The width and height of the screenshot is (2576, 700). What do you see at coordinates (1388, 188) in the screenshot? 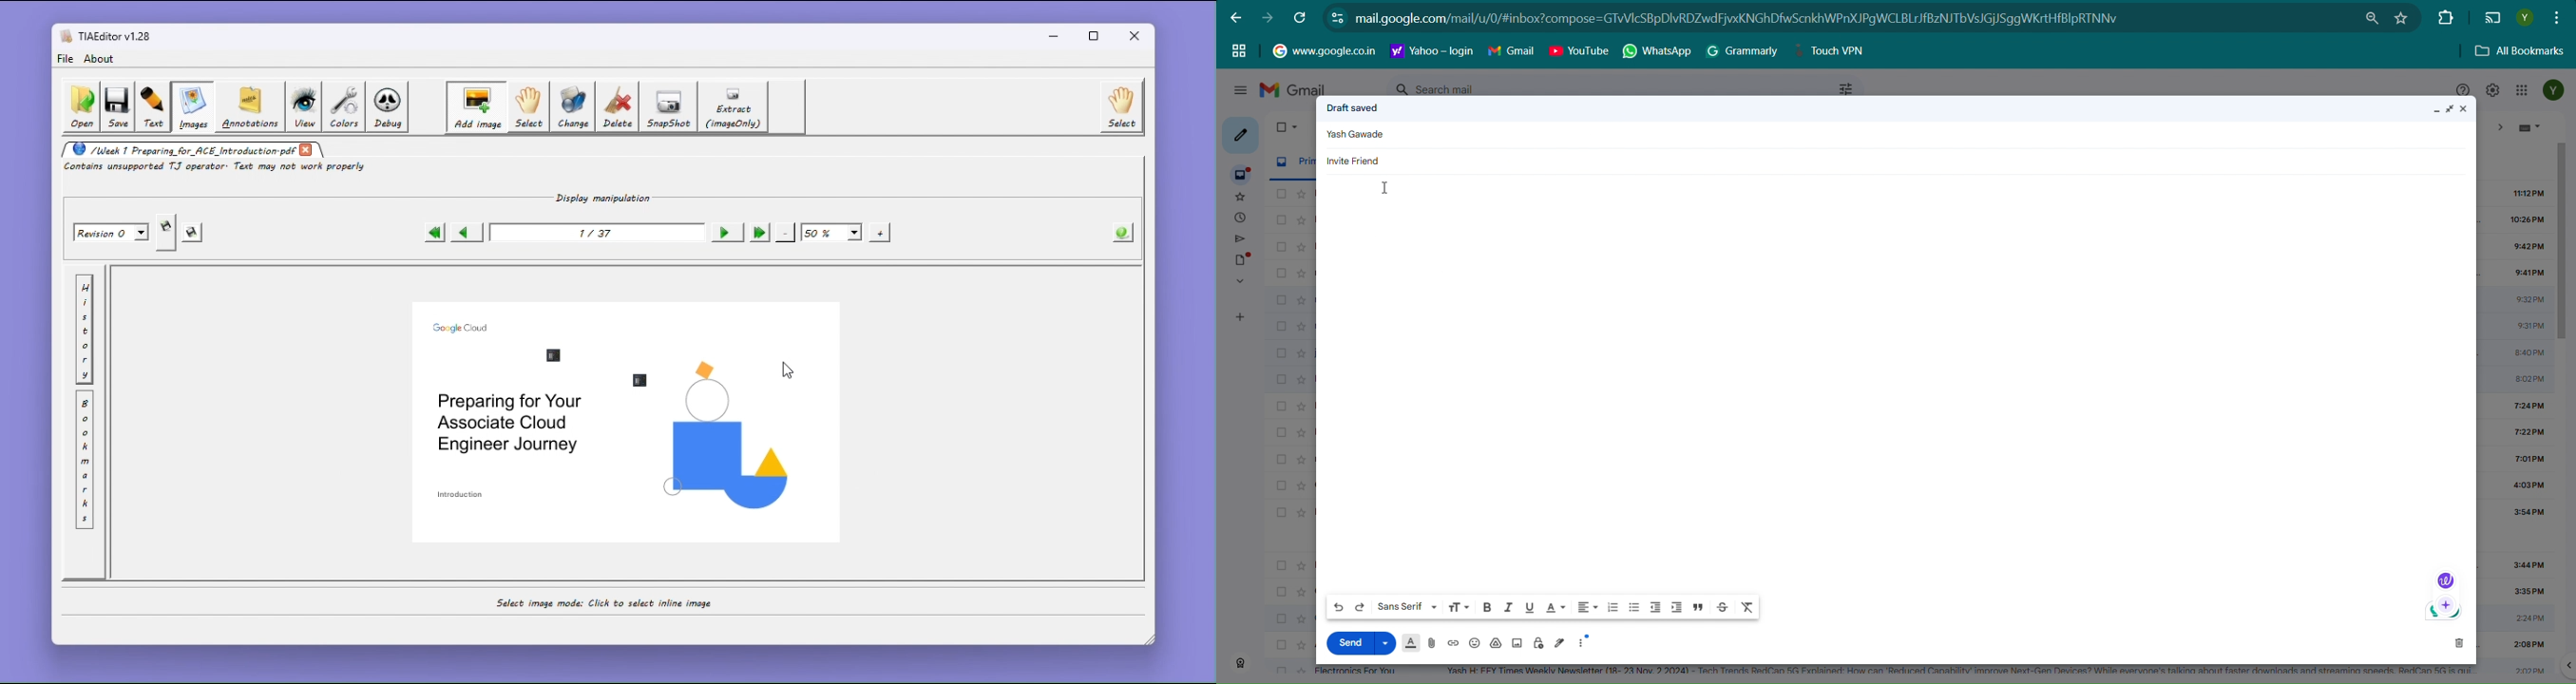
I see `Text Cursor` at bounding box center [1388, 188].